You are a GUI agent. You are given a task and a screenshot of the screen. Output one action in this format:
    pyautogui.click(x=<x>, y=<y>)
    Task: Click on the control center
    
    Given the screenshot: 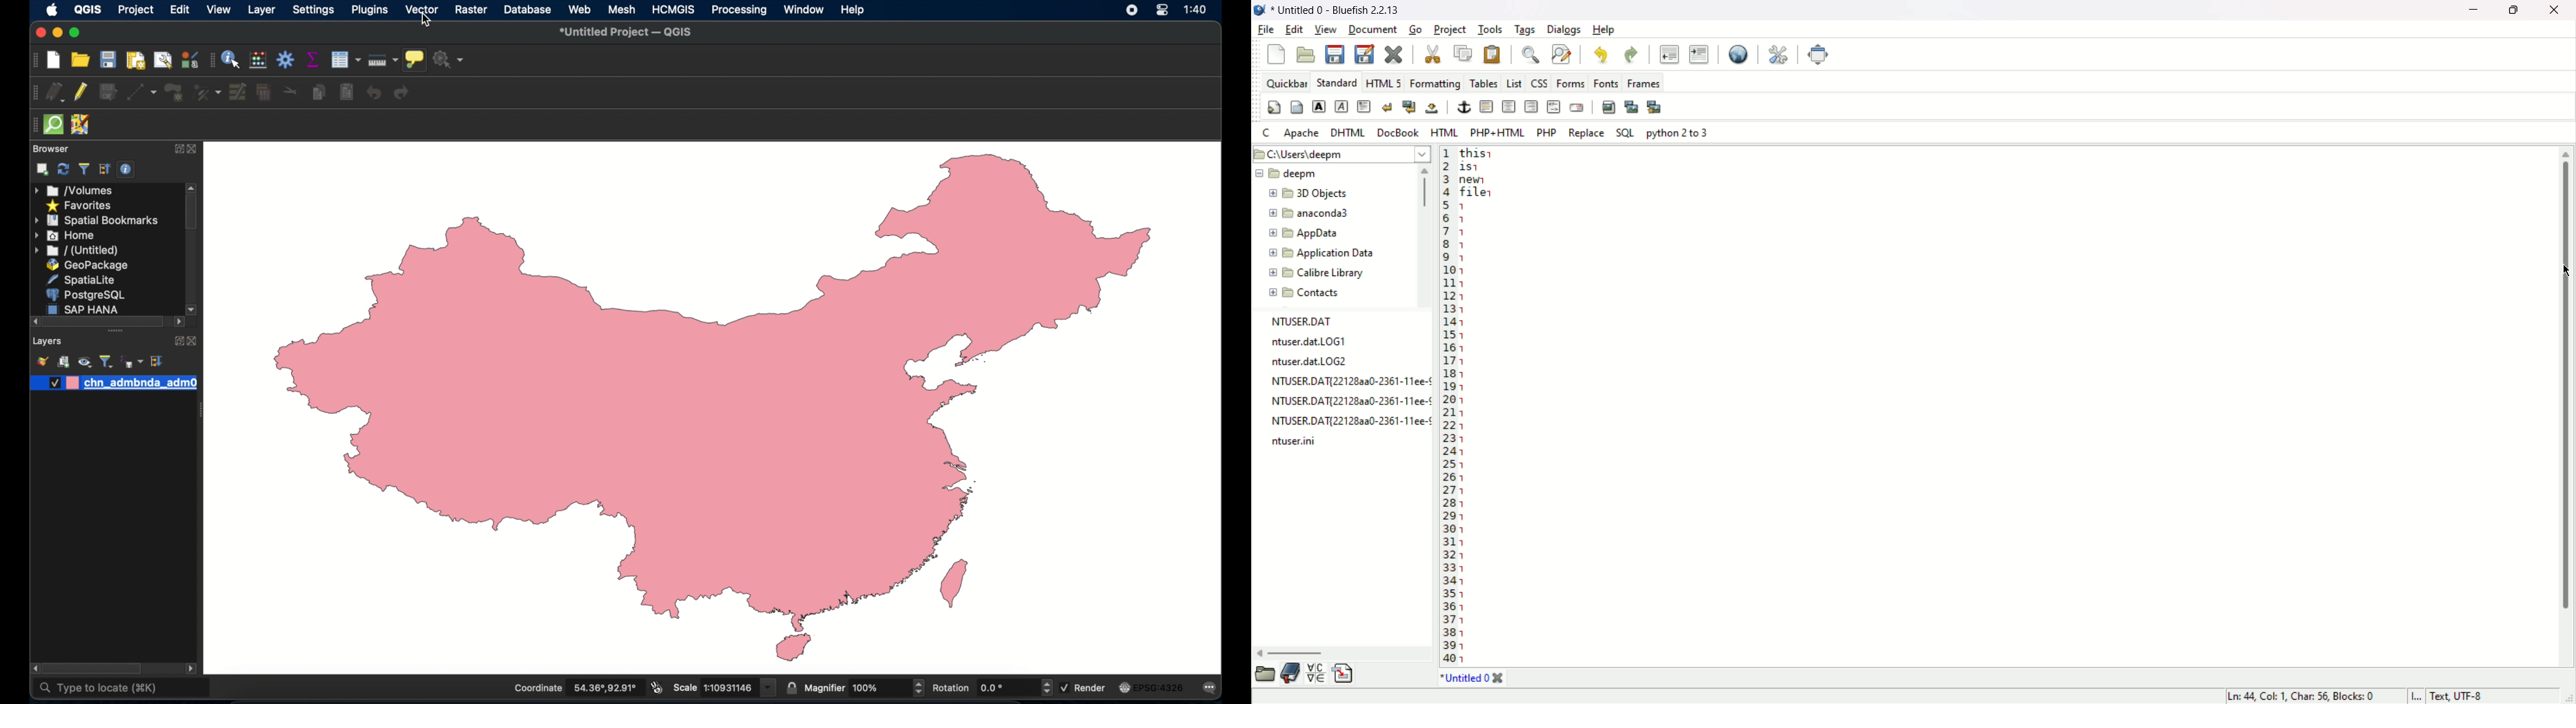 What is the action you would take?
    pyautogui.click(x=1161, y=12)
    